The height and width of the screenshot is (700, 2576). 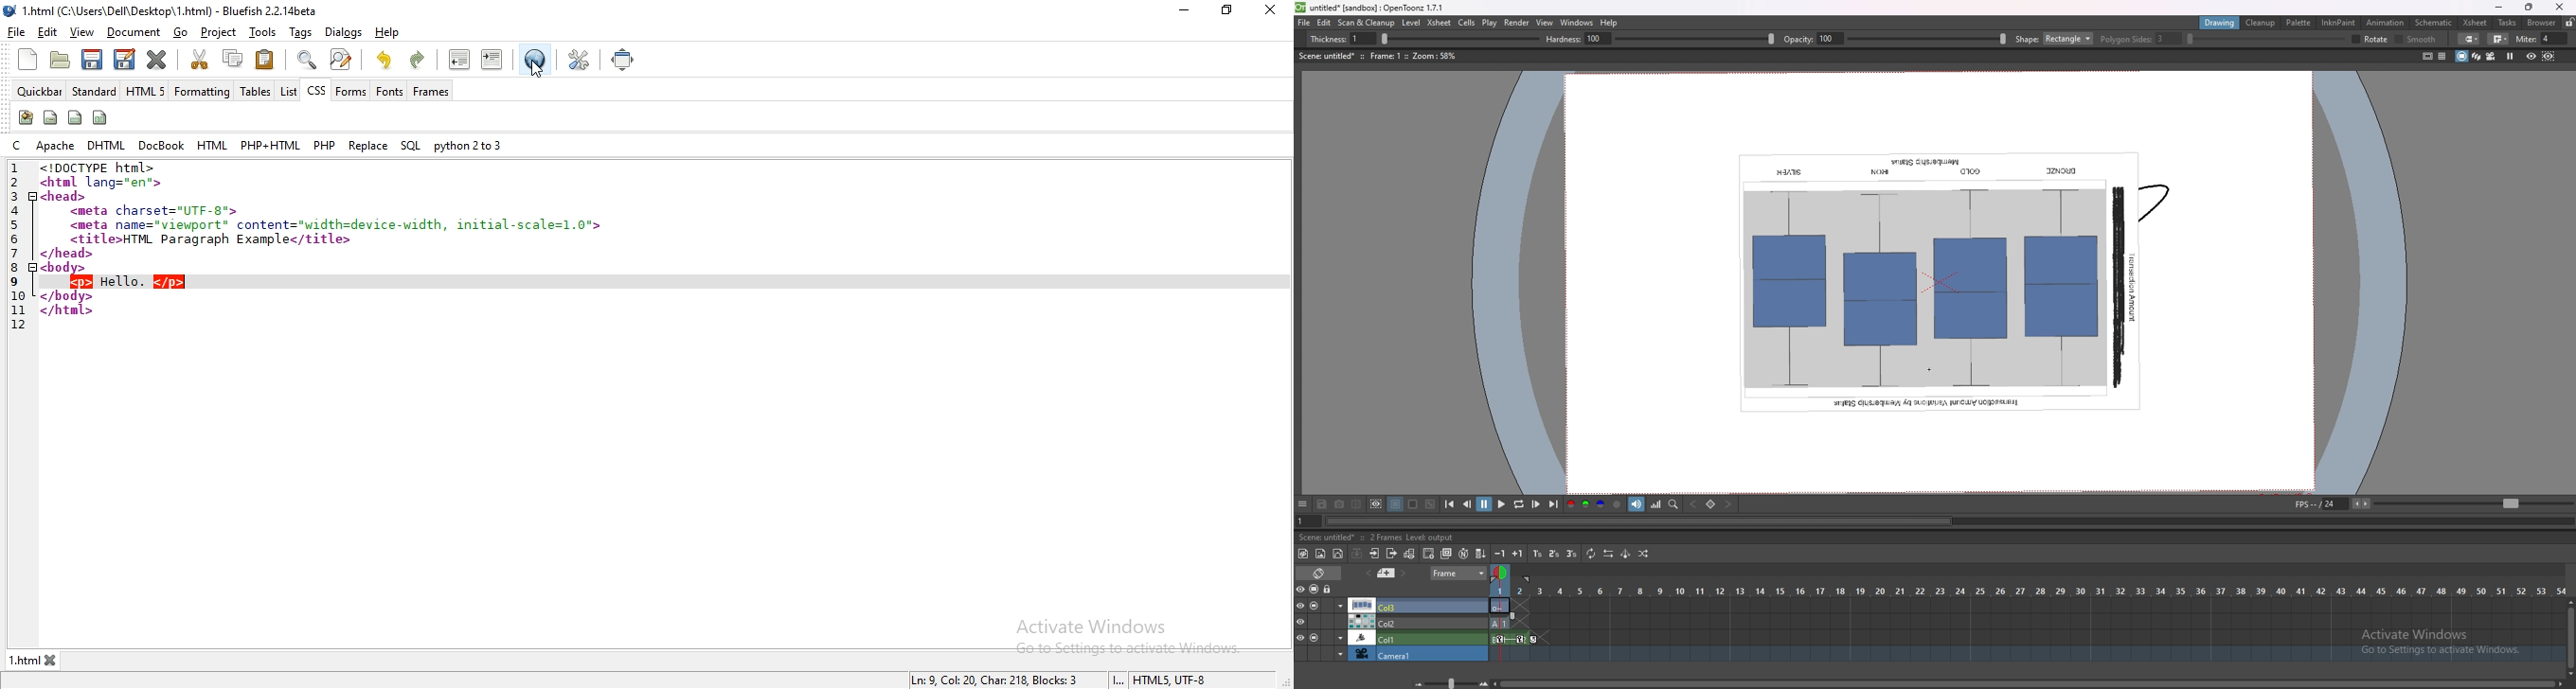 What do you see at coordinates (38, 92) in the screenshot?
I see `quickbar` at bounding box center [38, 92].